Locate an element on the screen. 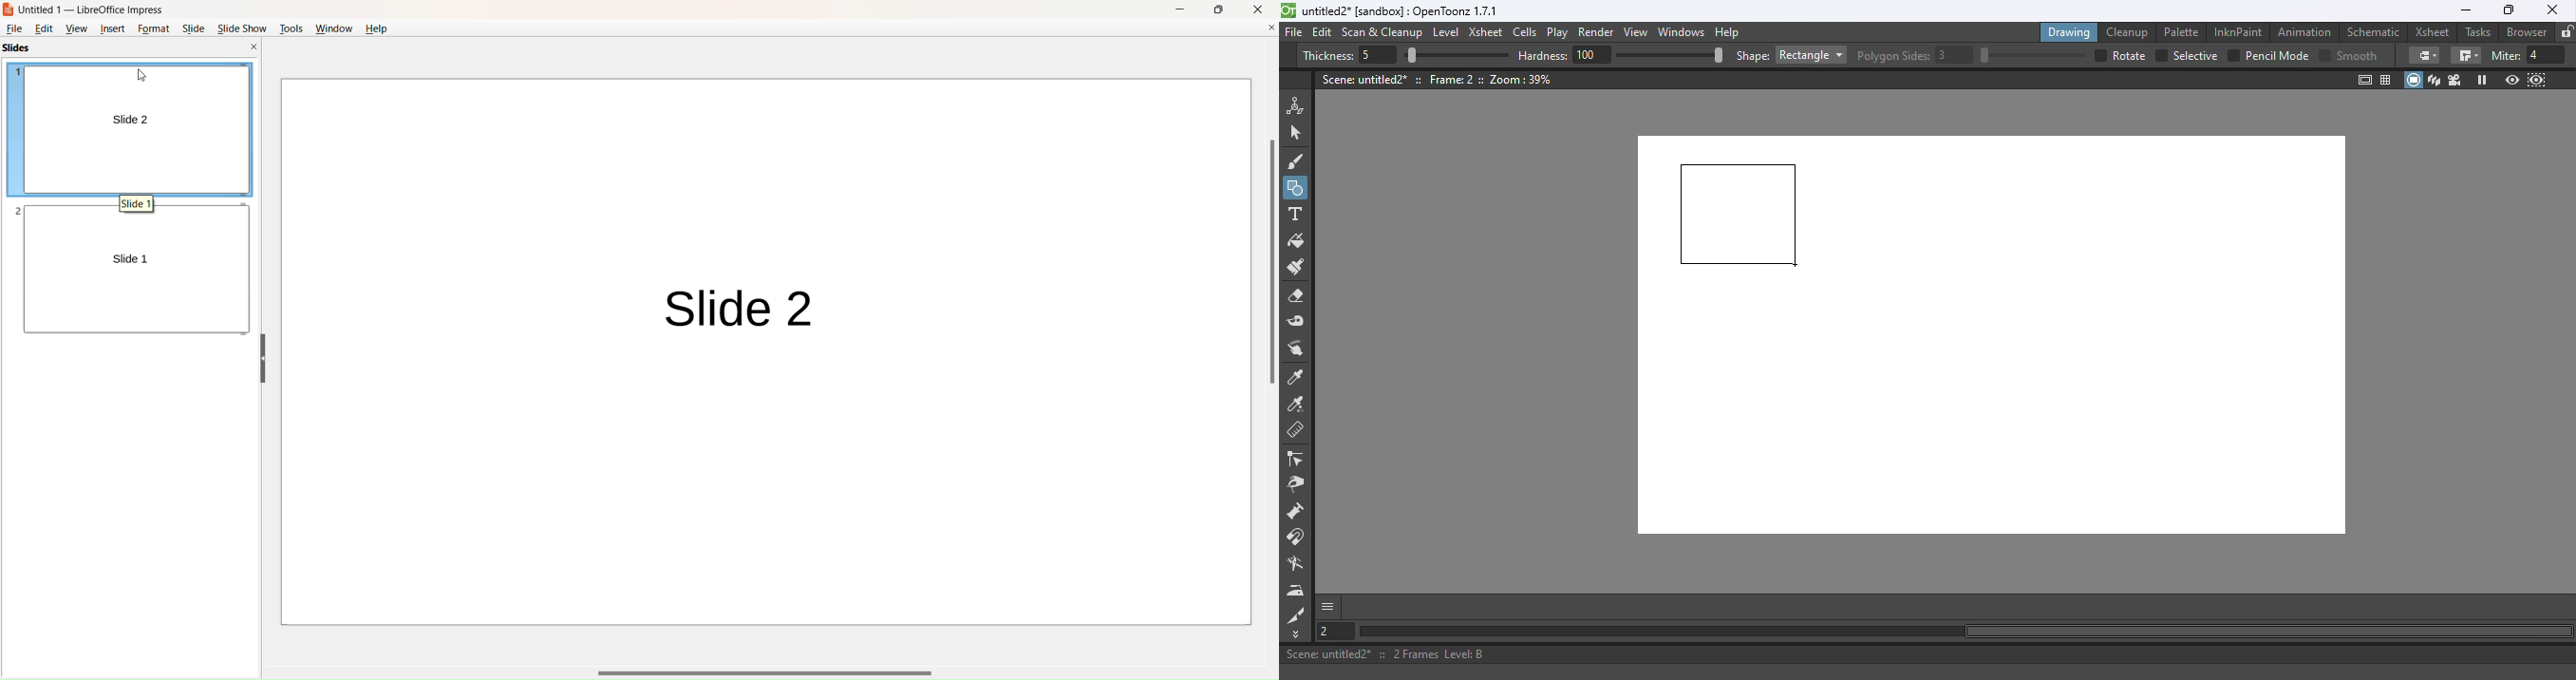 This screenshot has width=2576, height=700. Type tool is located at coordinates (1295, 216).